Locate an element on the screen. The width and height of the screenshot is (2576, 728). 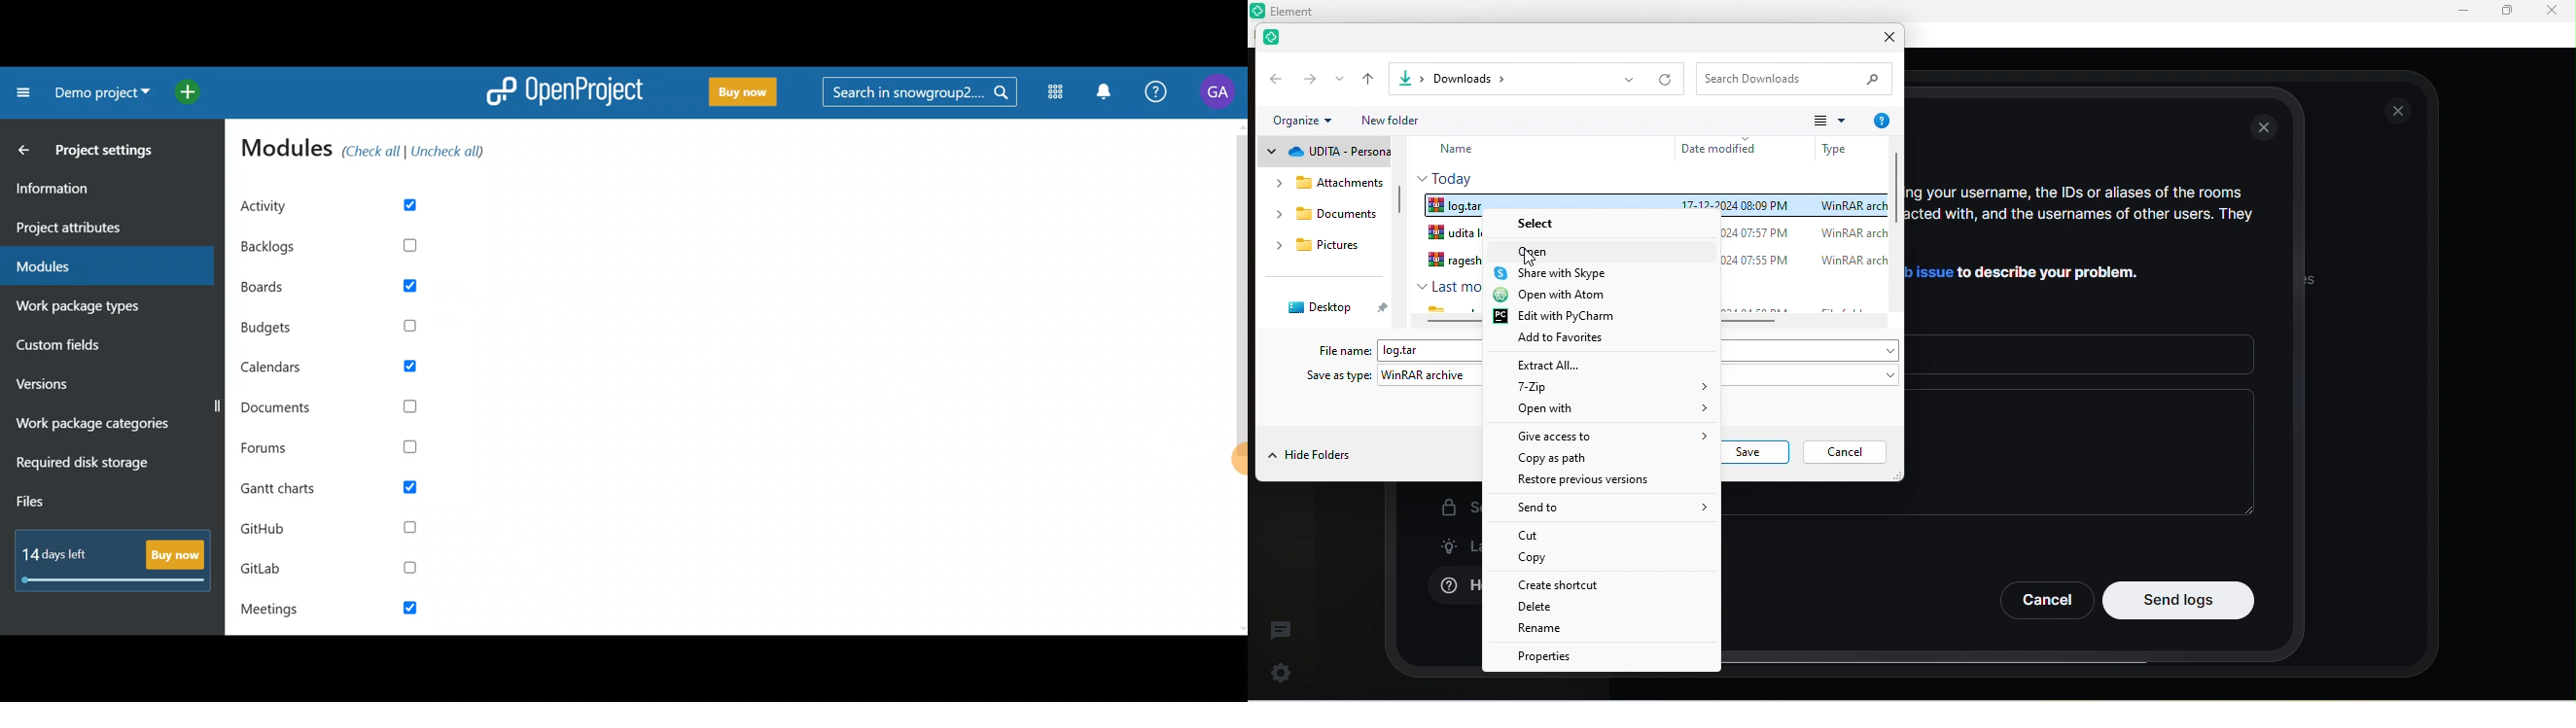
drop down is located at coordinates (1340, 79).